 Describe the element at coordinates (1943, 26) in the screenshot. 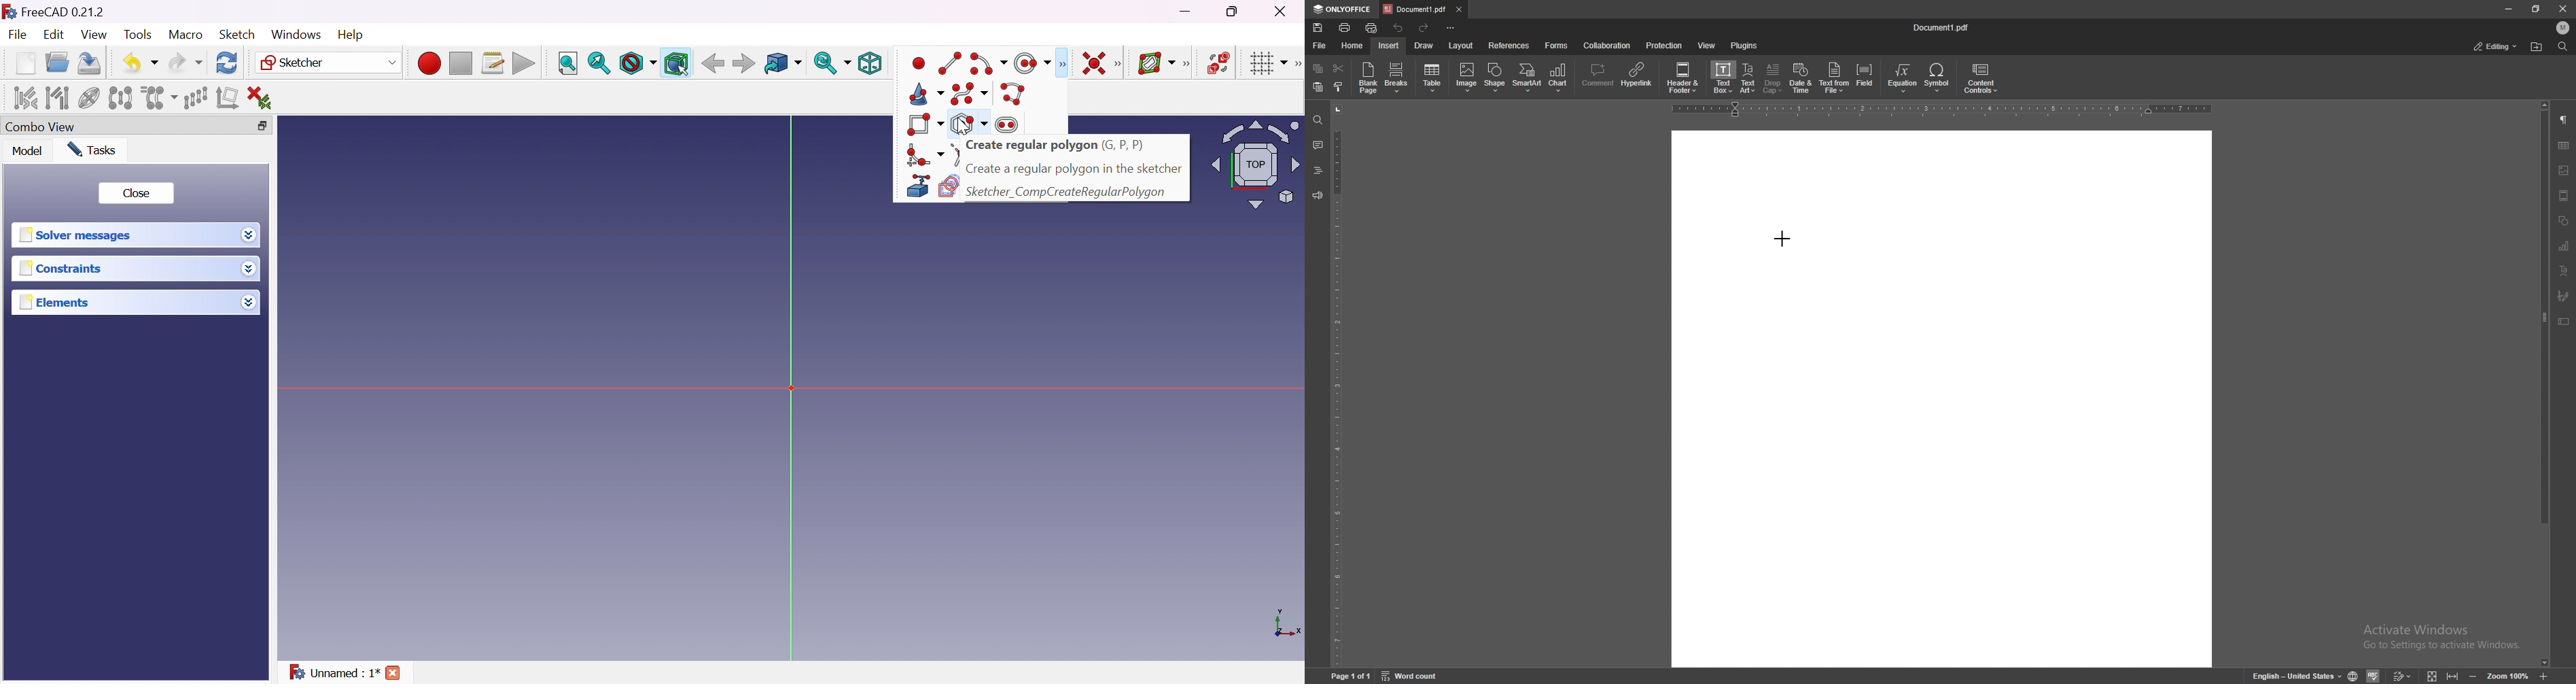

I see `file name` at that location.